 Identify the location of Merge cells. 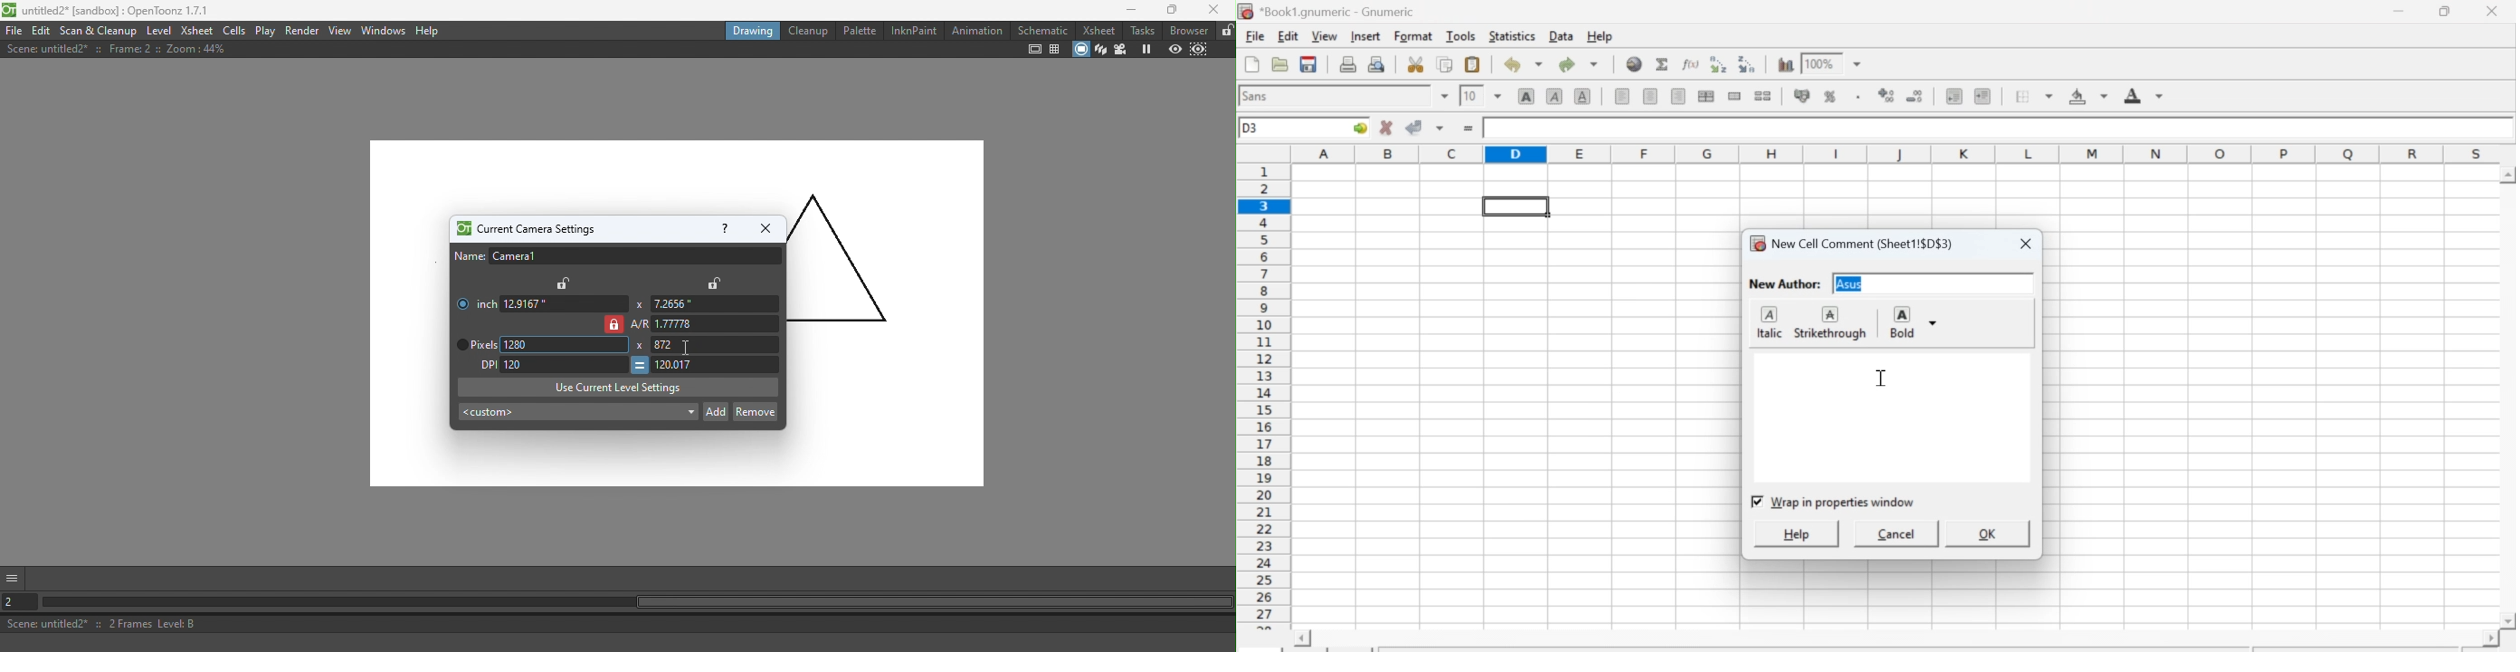
(1736, 96).